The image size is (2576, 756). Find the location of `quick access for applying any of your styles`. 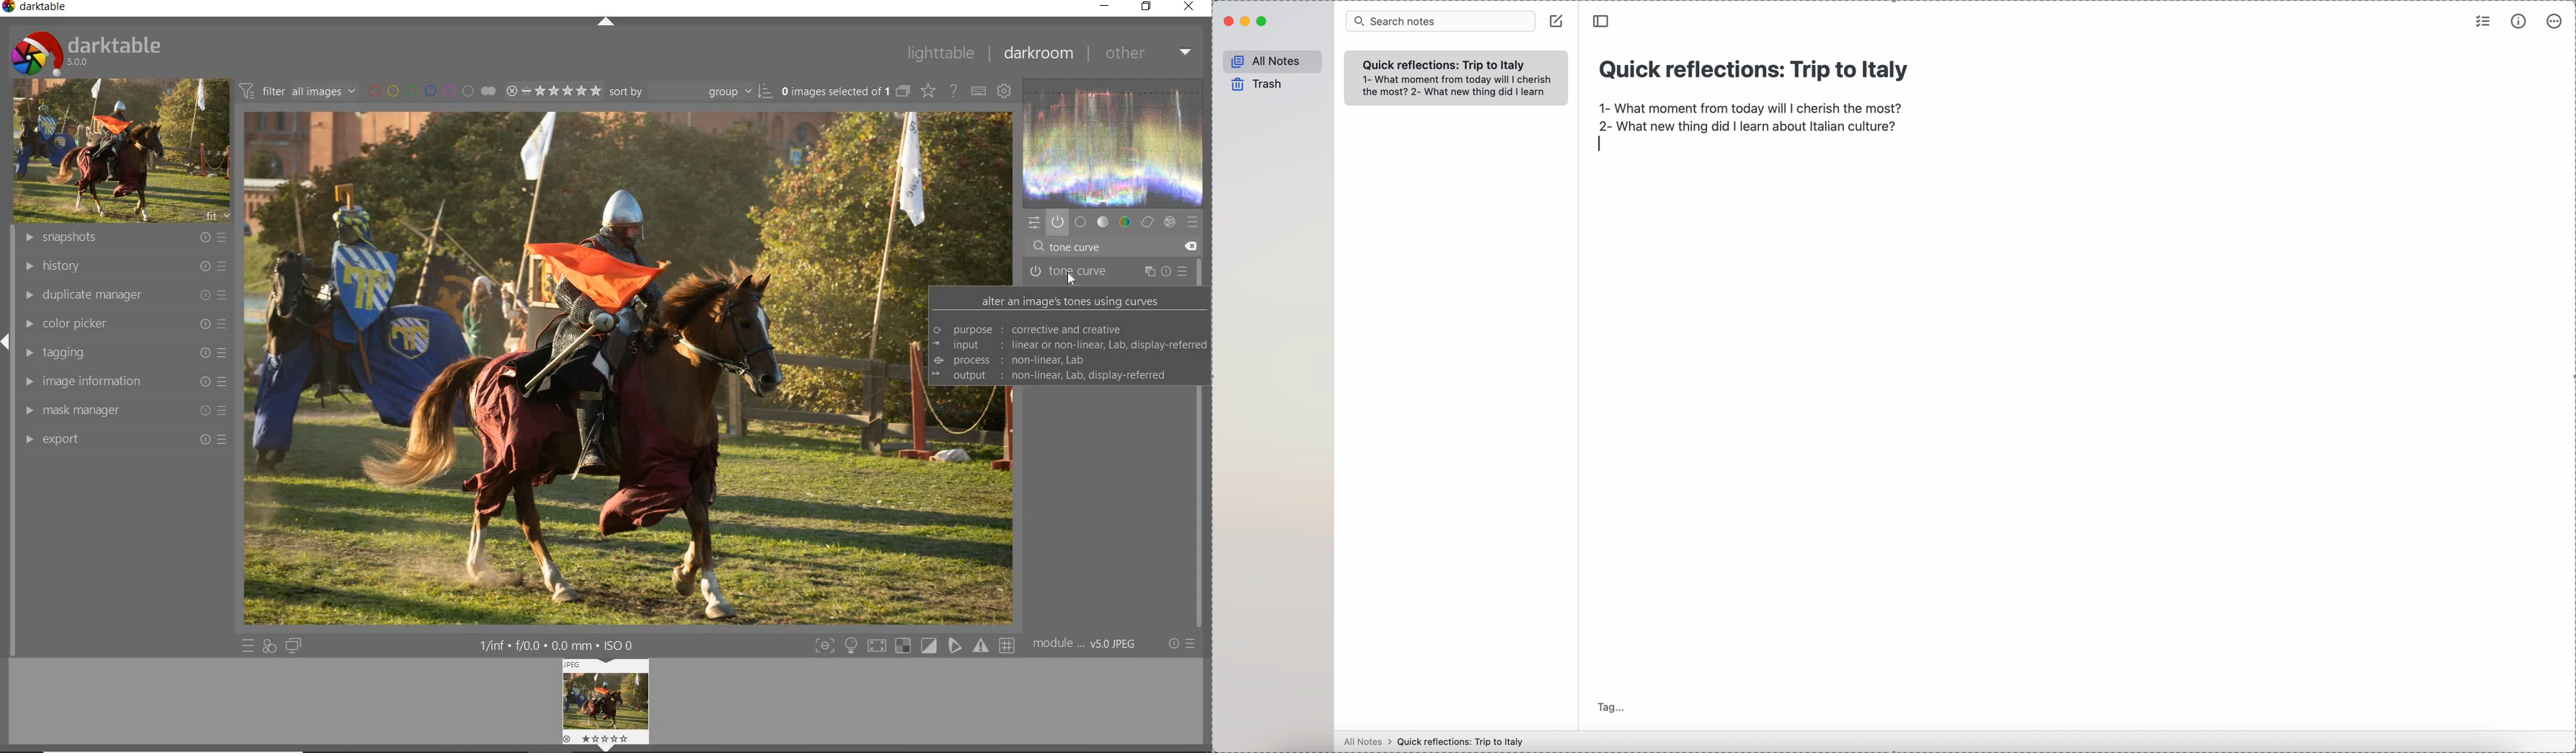

quick access for applying any of your styles is located at coordinates (268, 646).